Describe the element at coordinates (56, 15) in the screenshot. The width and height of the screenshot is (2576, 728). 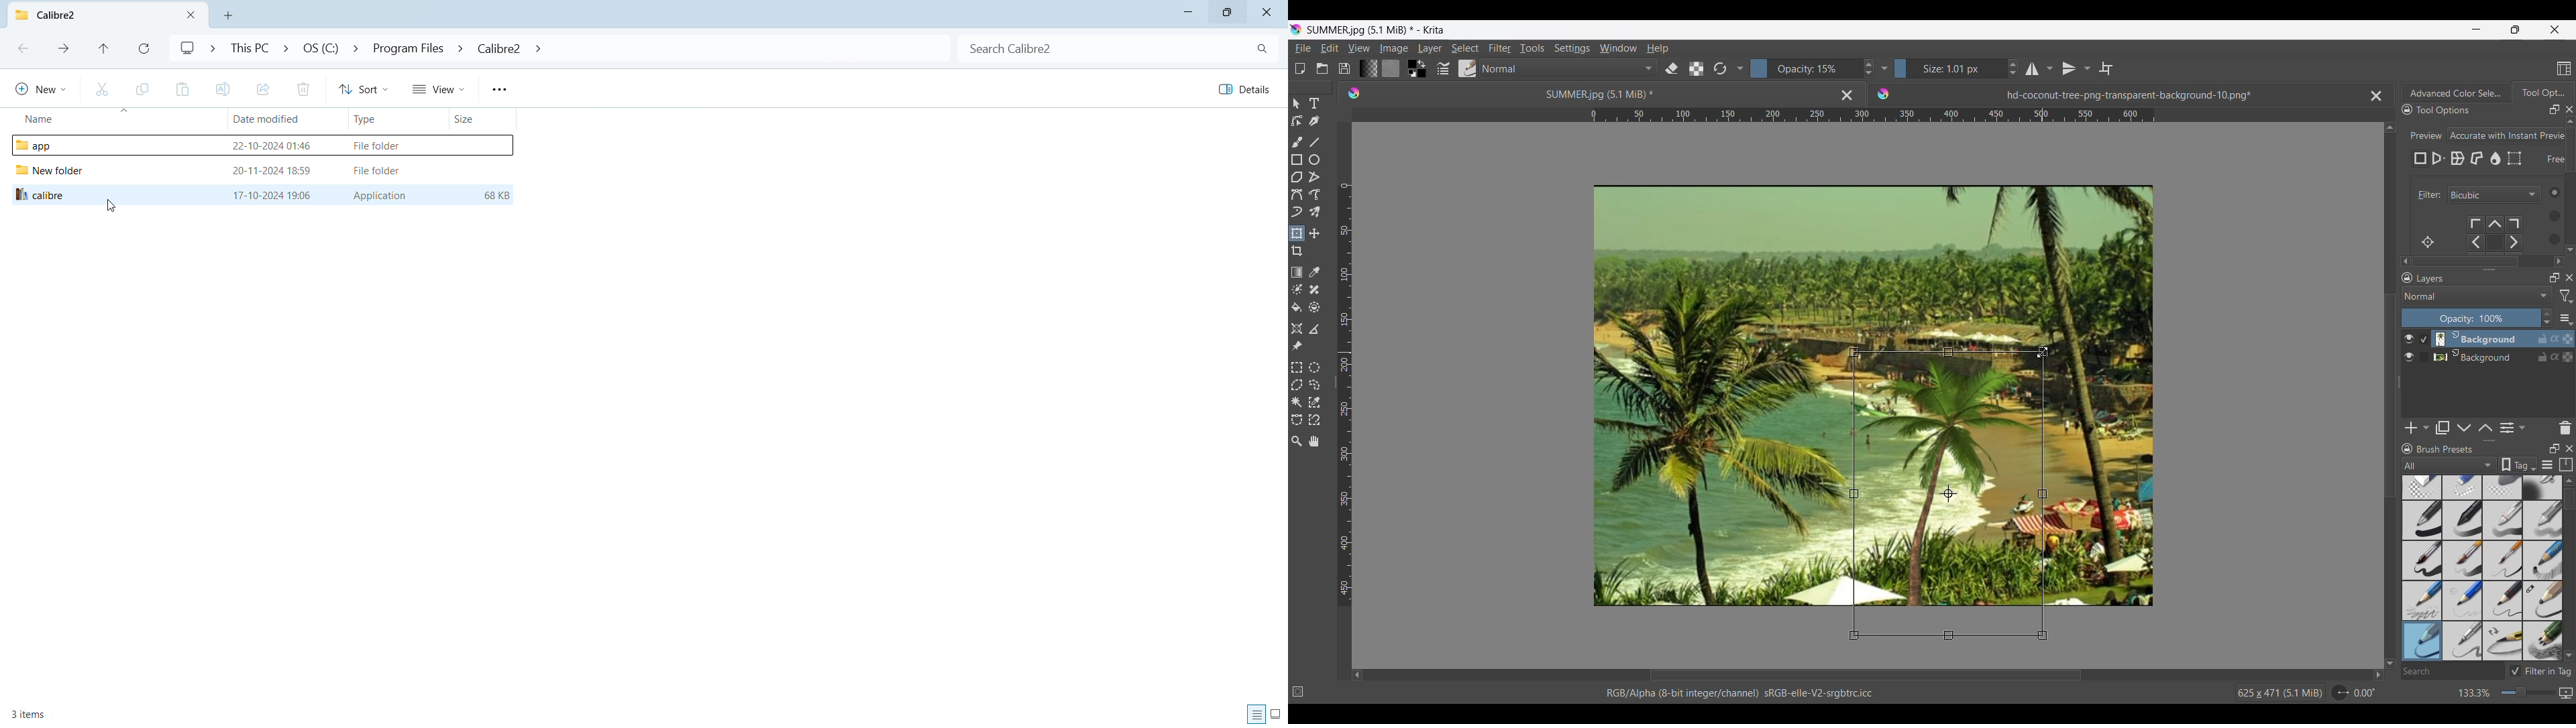
I see `current folder name` at that location.